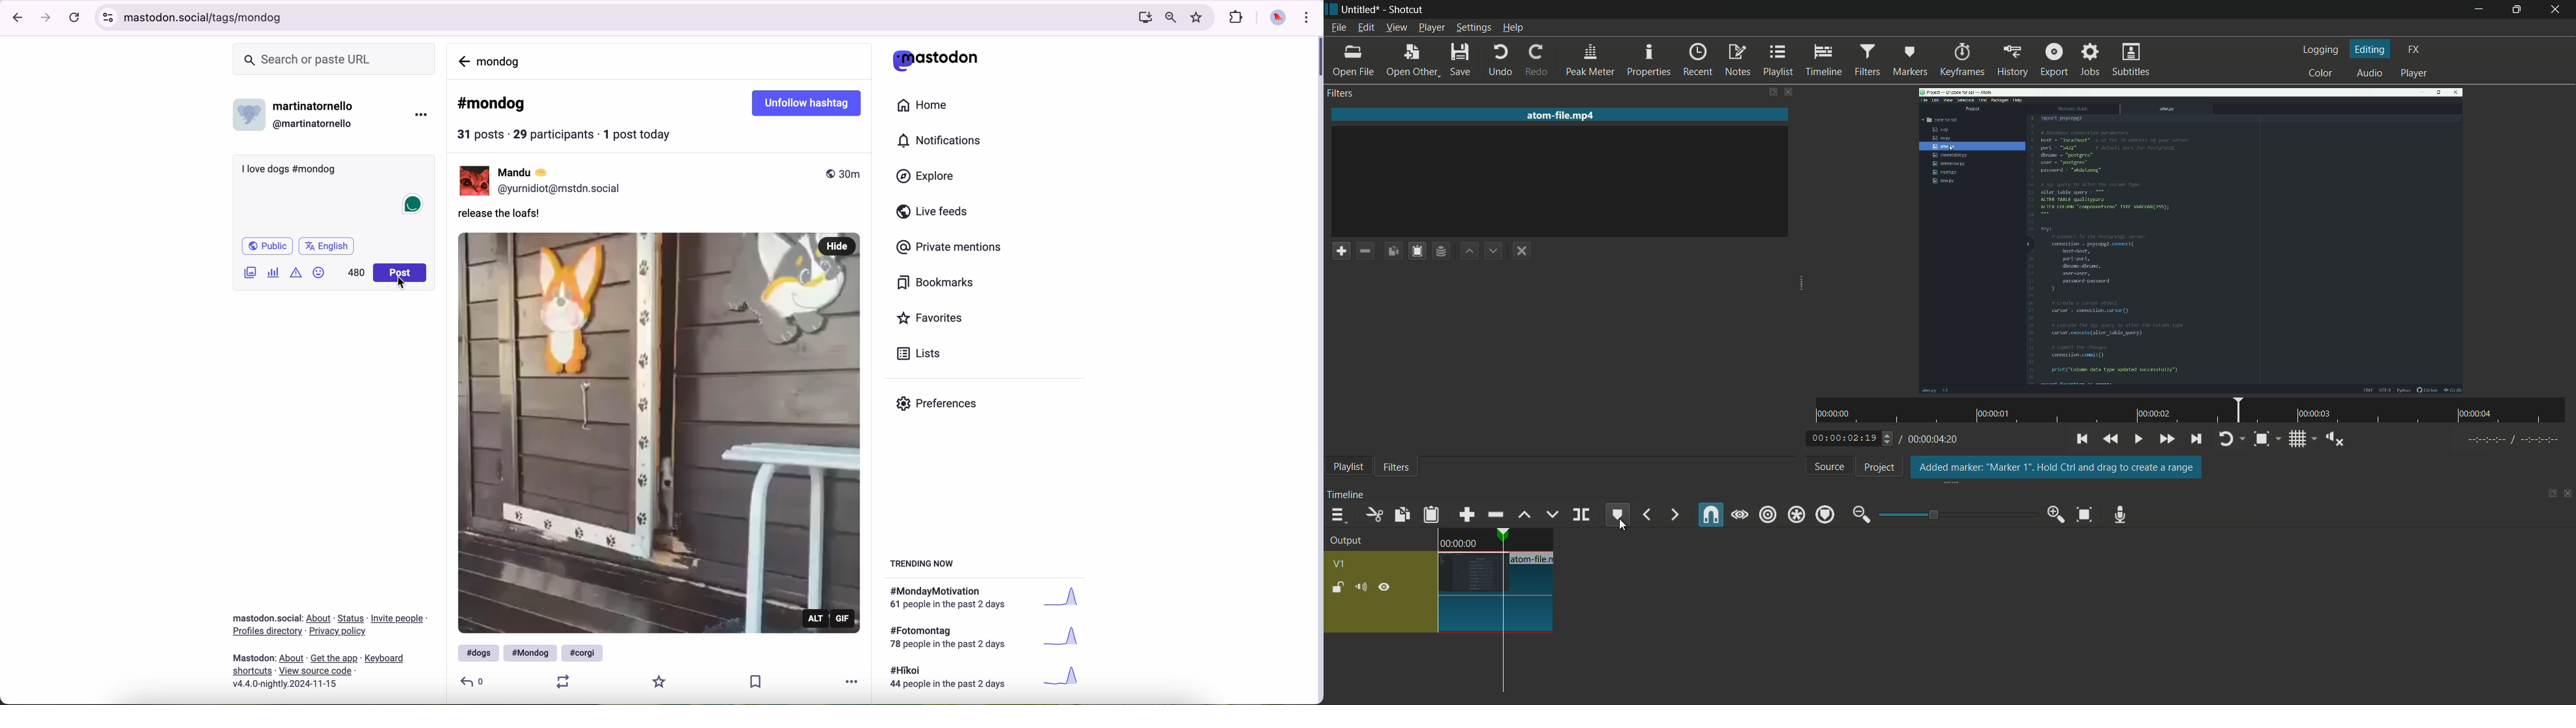 The width and height of the screenshot is (2576, 728). I want to click on added marker pop up, so click(2055, 467).